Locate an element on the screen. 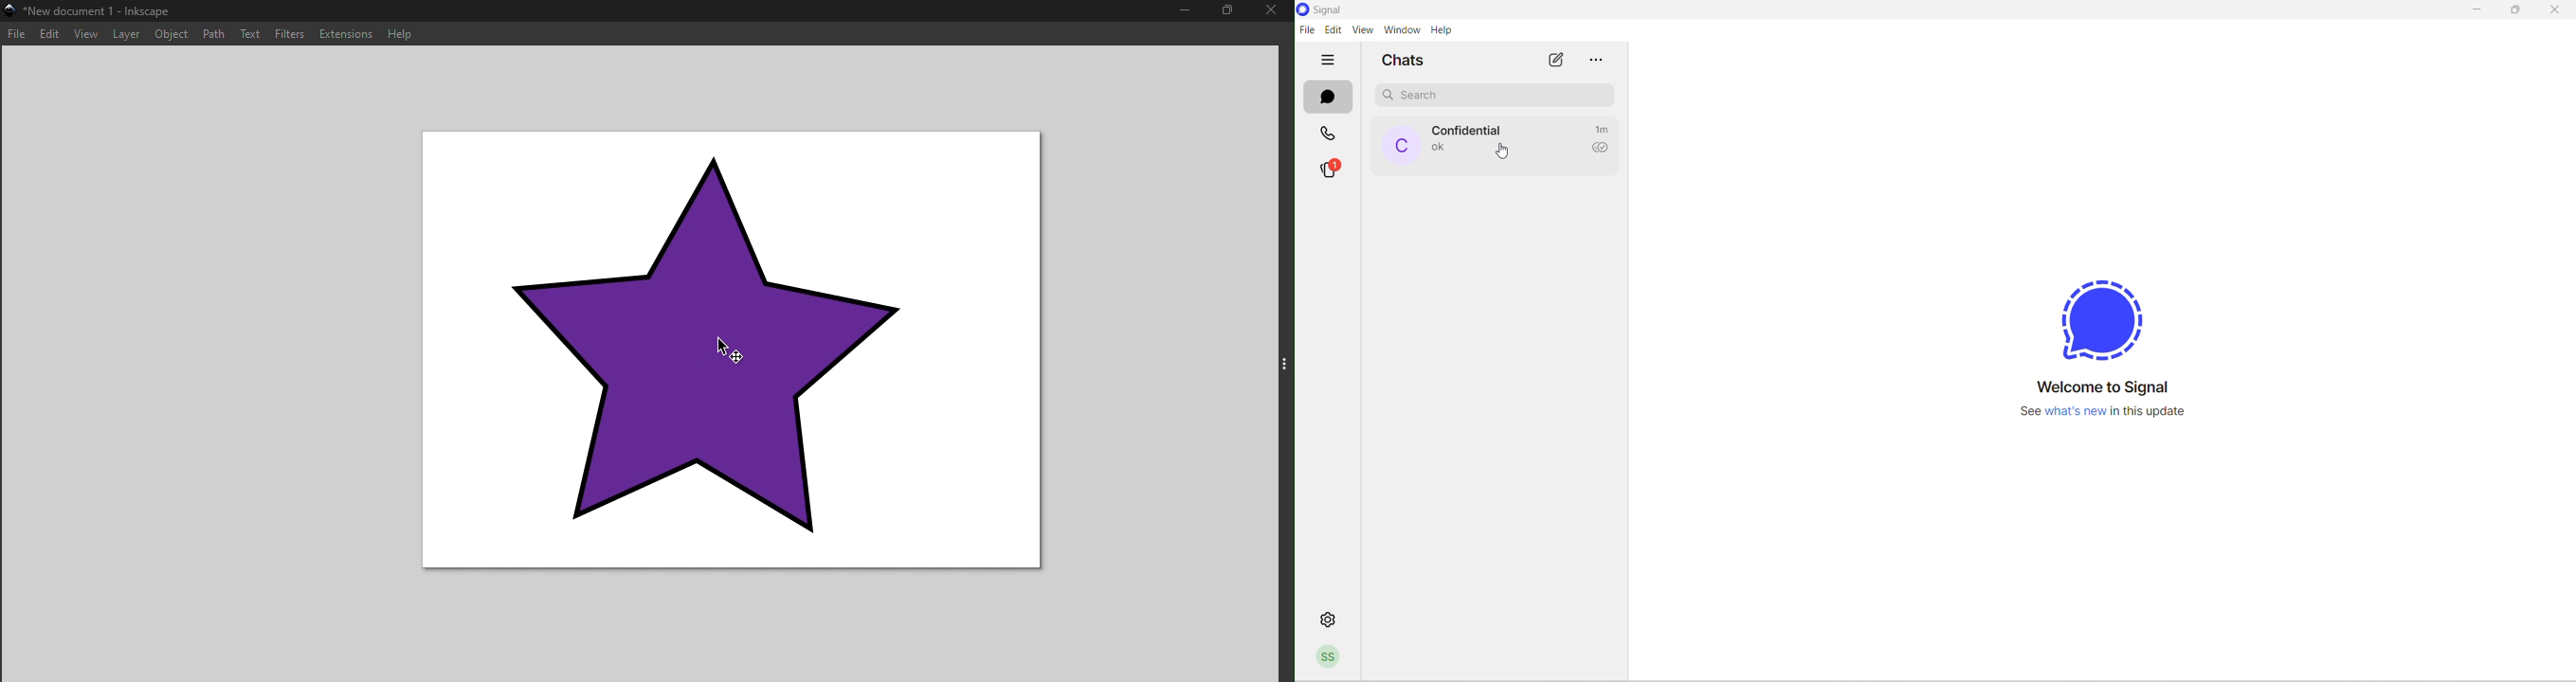  search chat is located at coordinates (1492, 95).